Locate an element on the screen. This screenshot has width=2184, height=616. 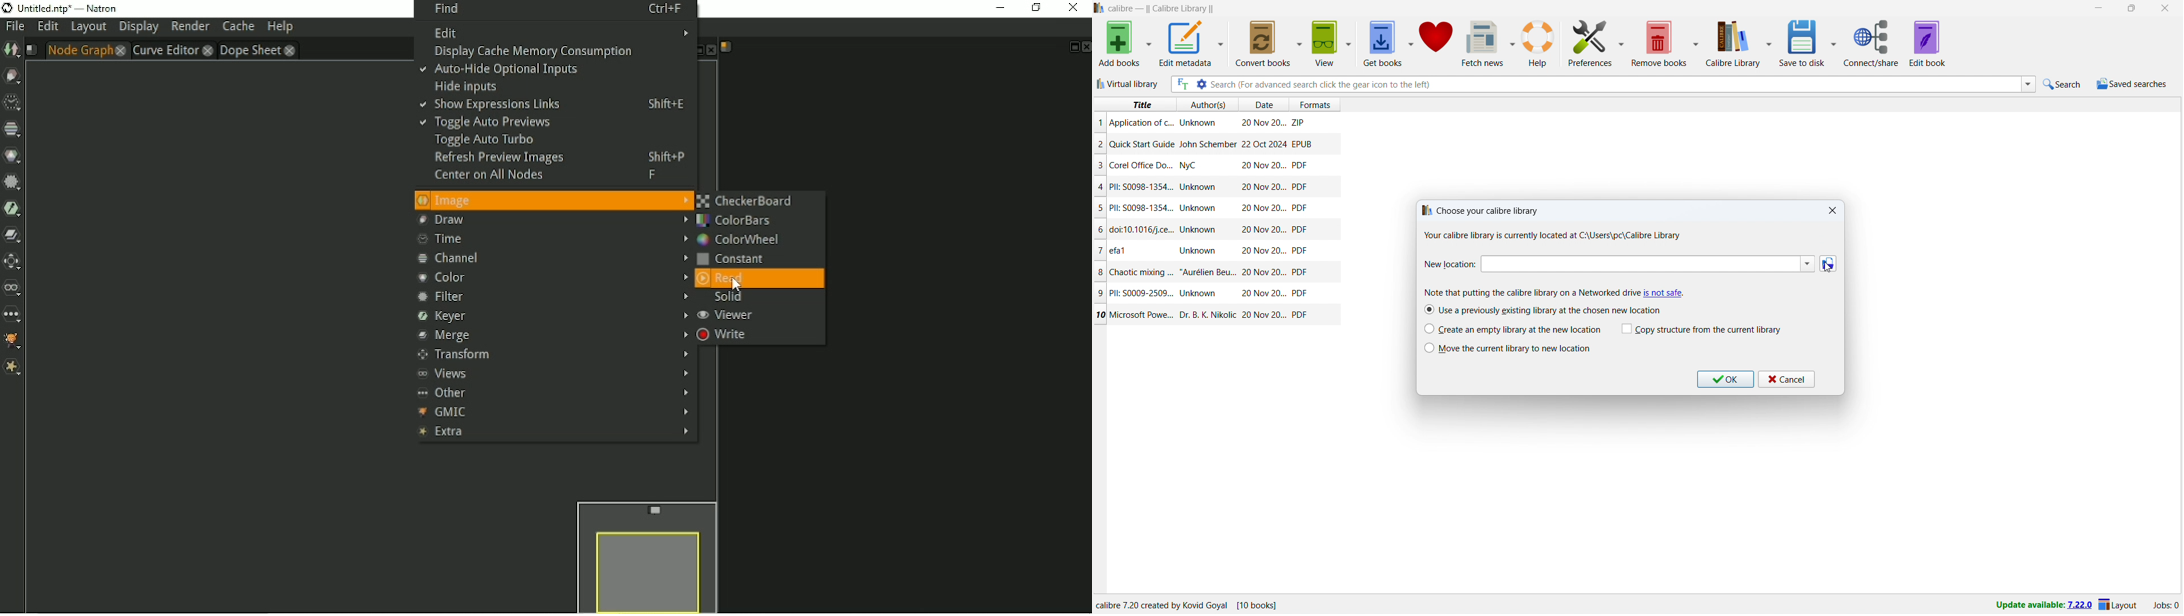
Date is located at coordinates (1264, 208).